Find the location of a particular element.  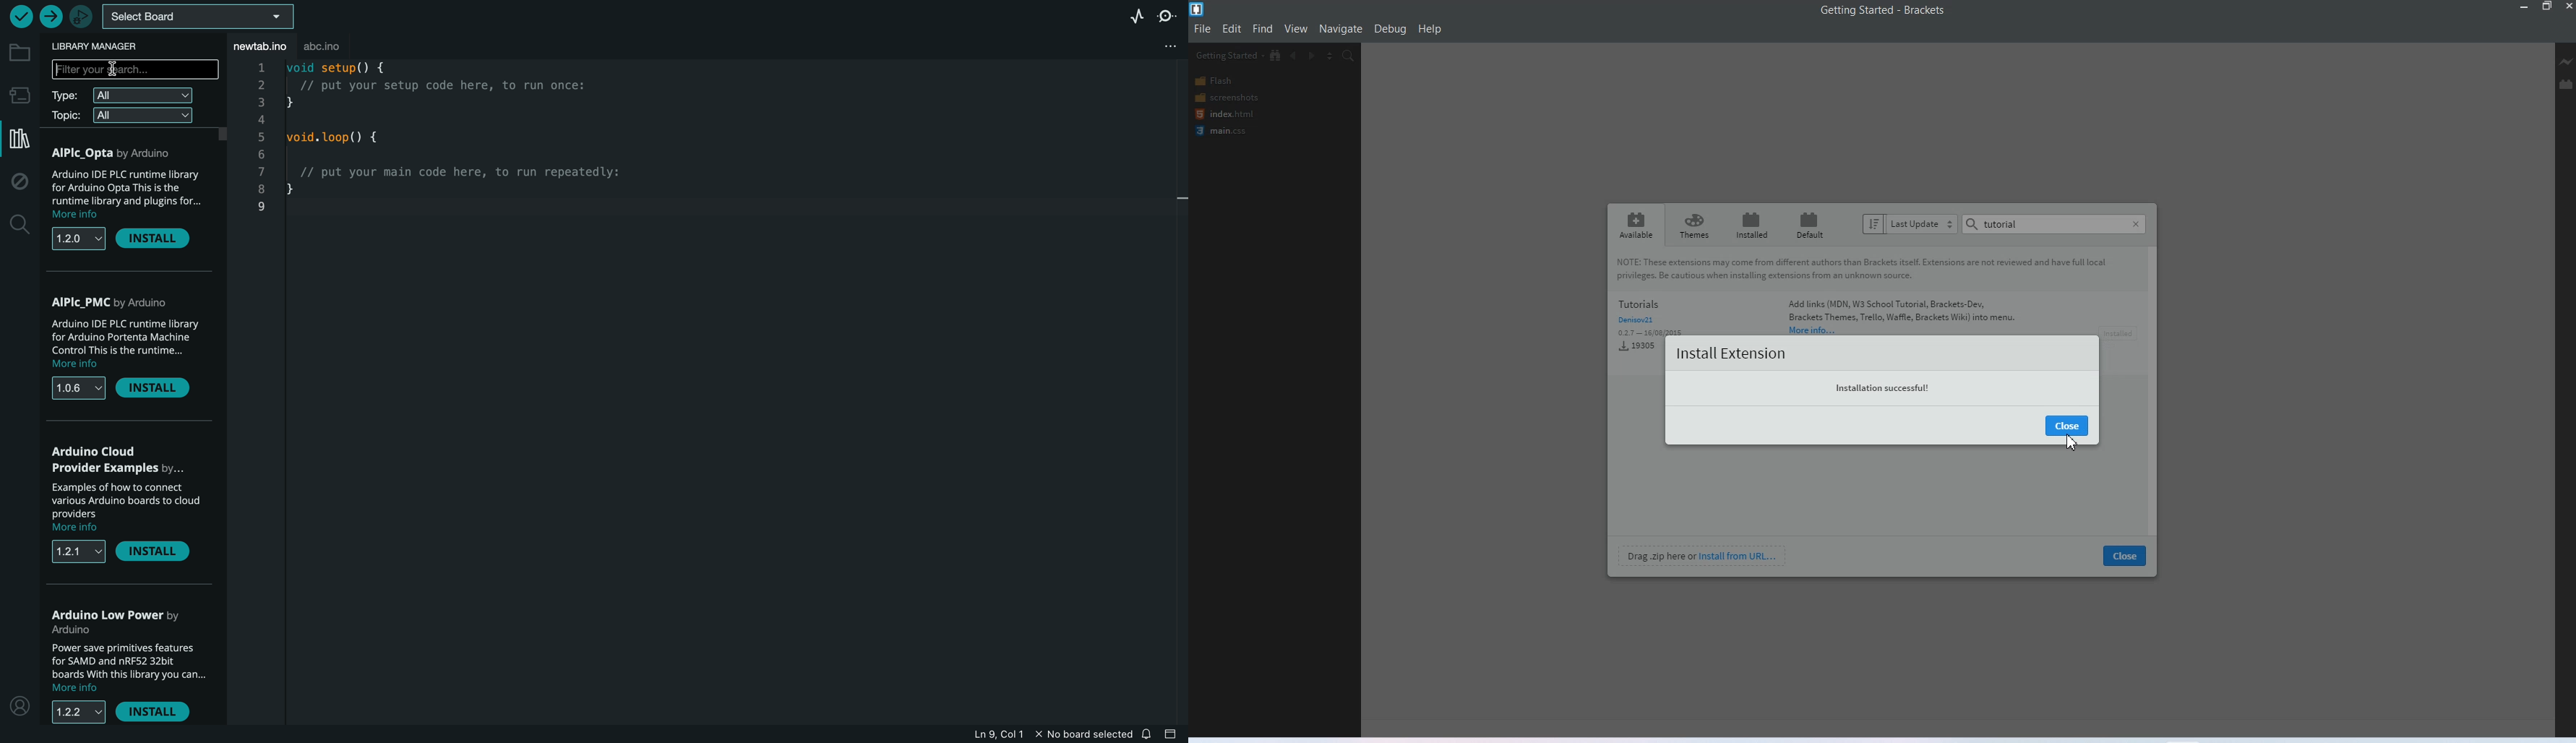

‘Add links (MDN, W3 School Tutorial, Brackets-Dev,
Brackets Themes, Trello, Waffle, Brackets Wiki) into menu. is located at coordinates (1903, 317).